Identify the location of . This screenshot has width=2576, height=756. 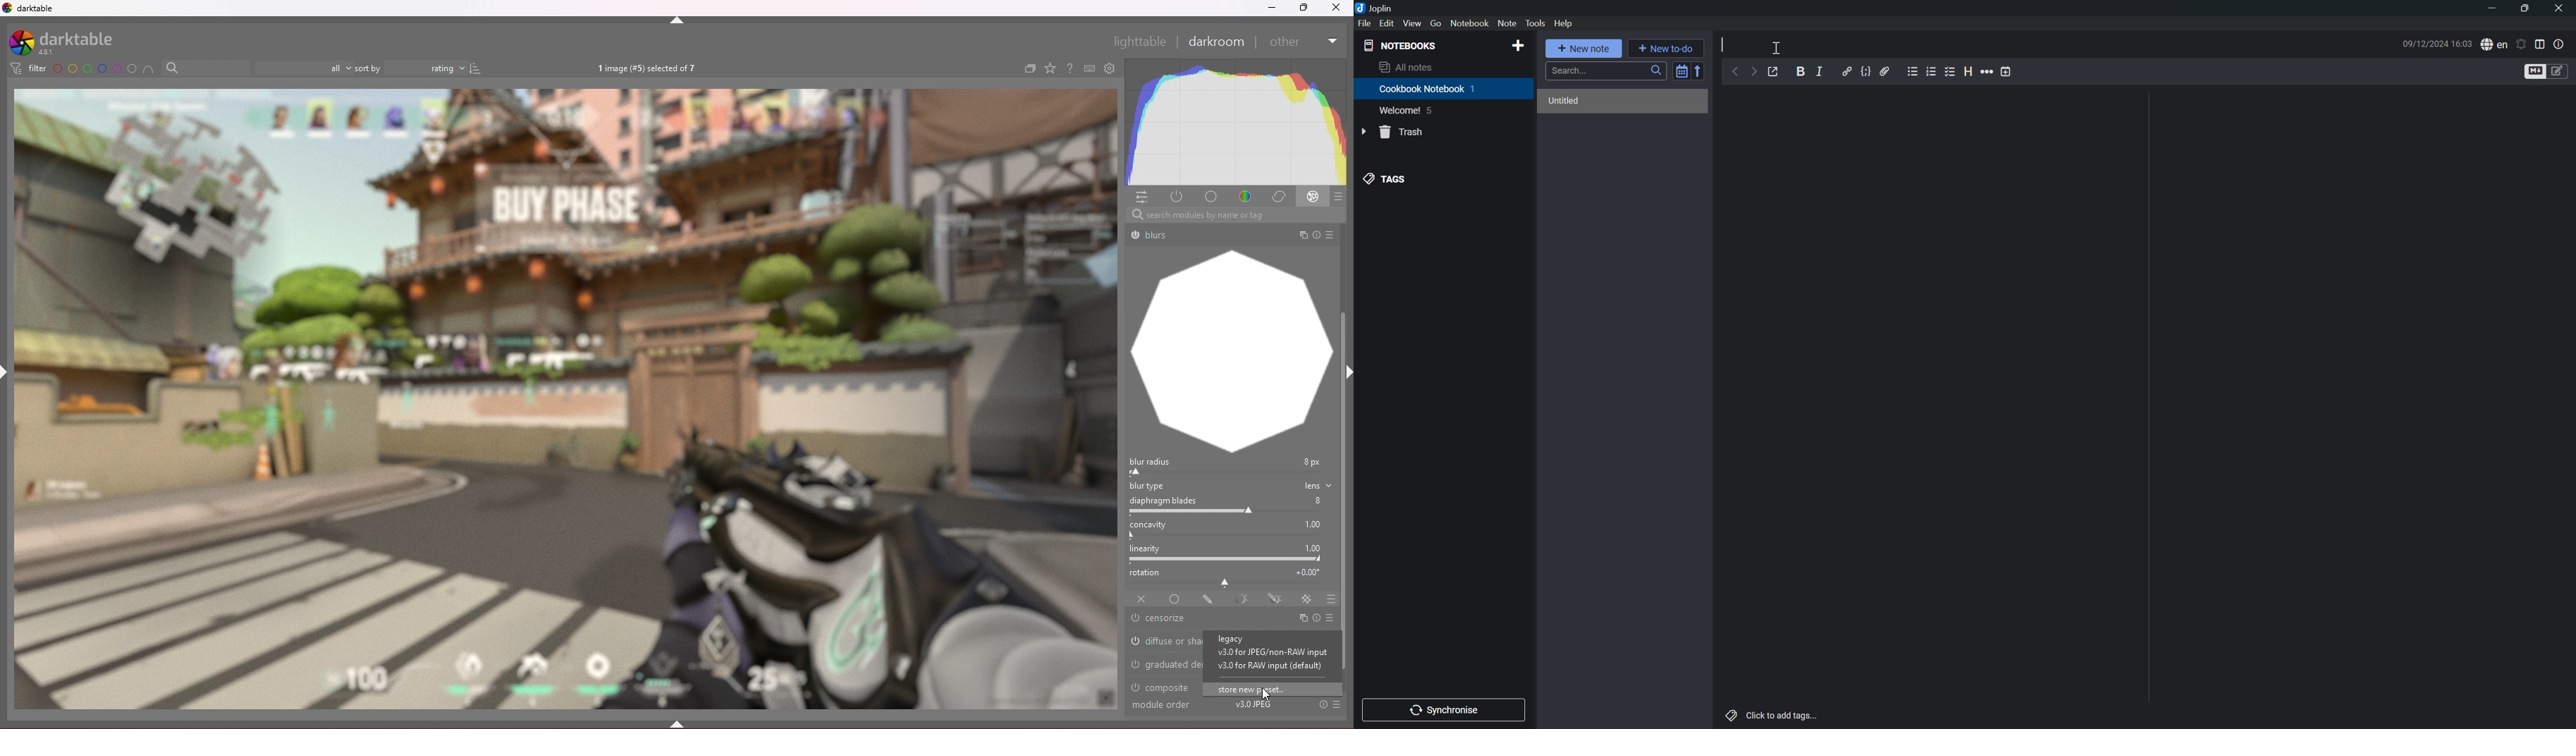
(1320, 235).